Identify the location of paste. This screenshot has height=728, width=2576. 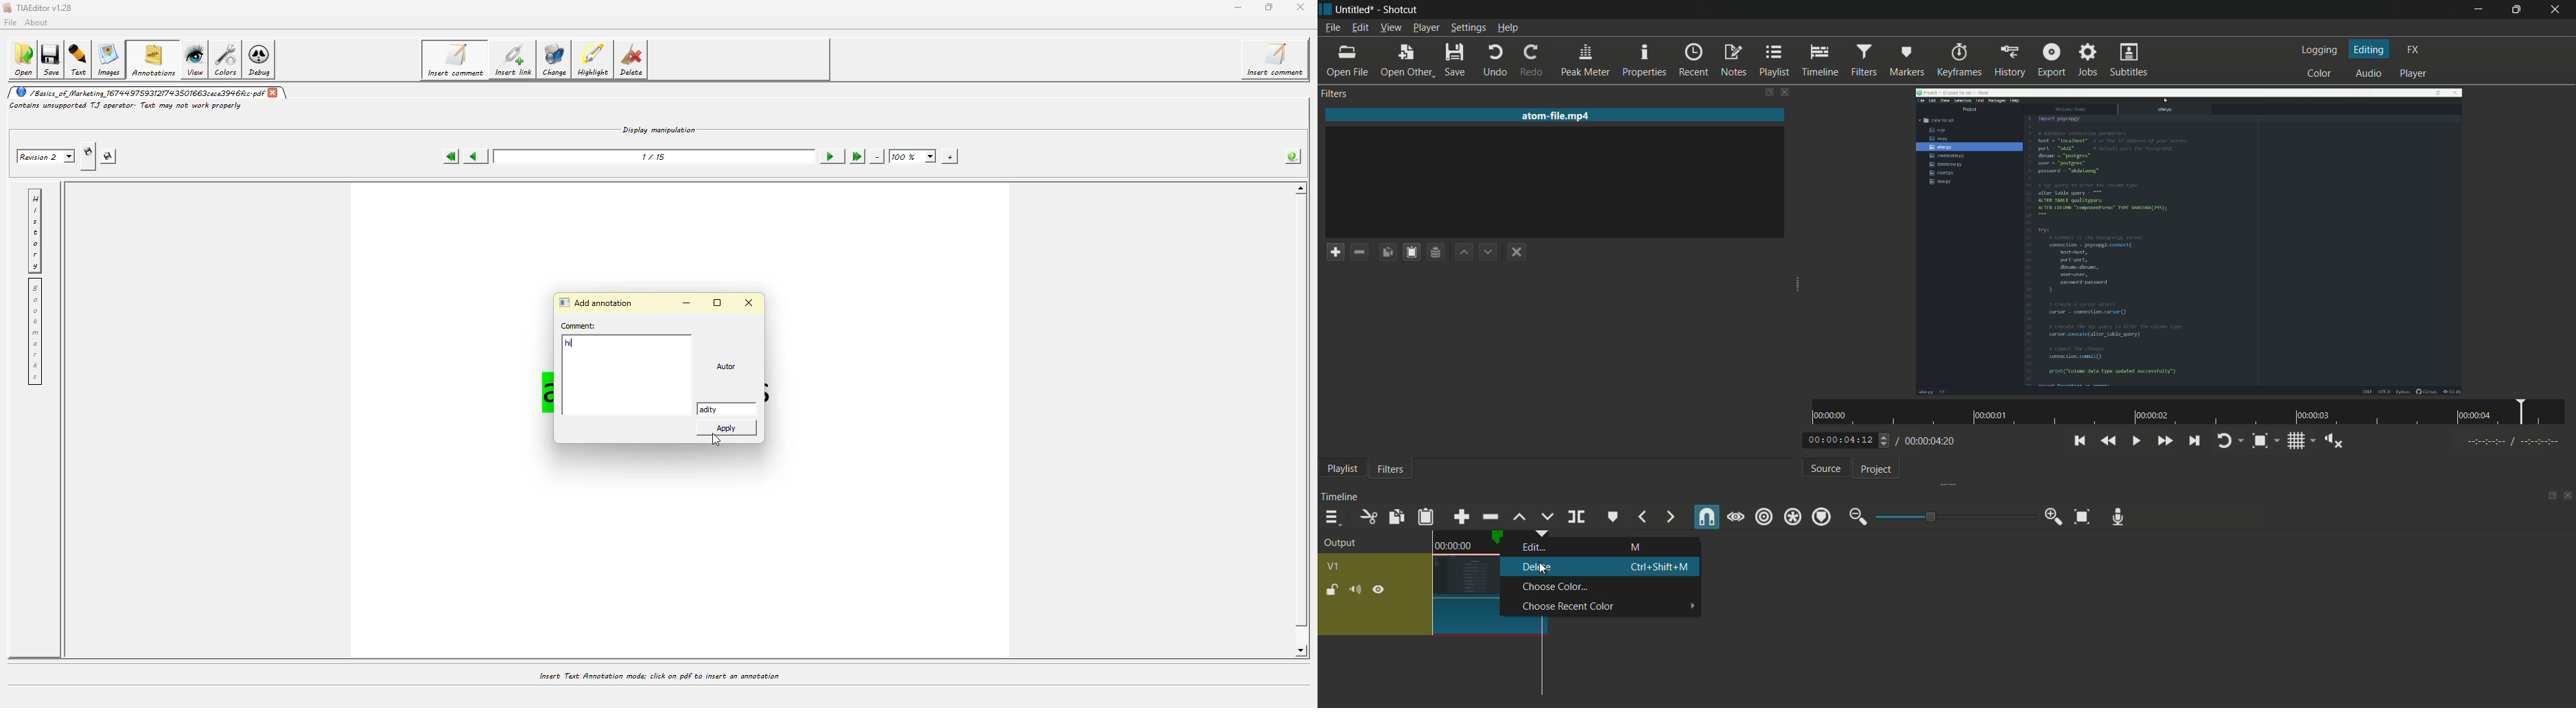
(1425, 517).